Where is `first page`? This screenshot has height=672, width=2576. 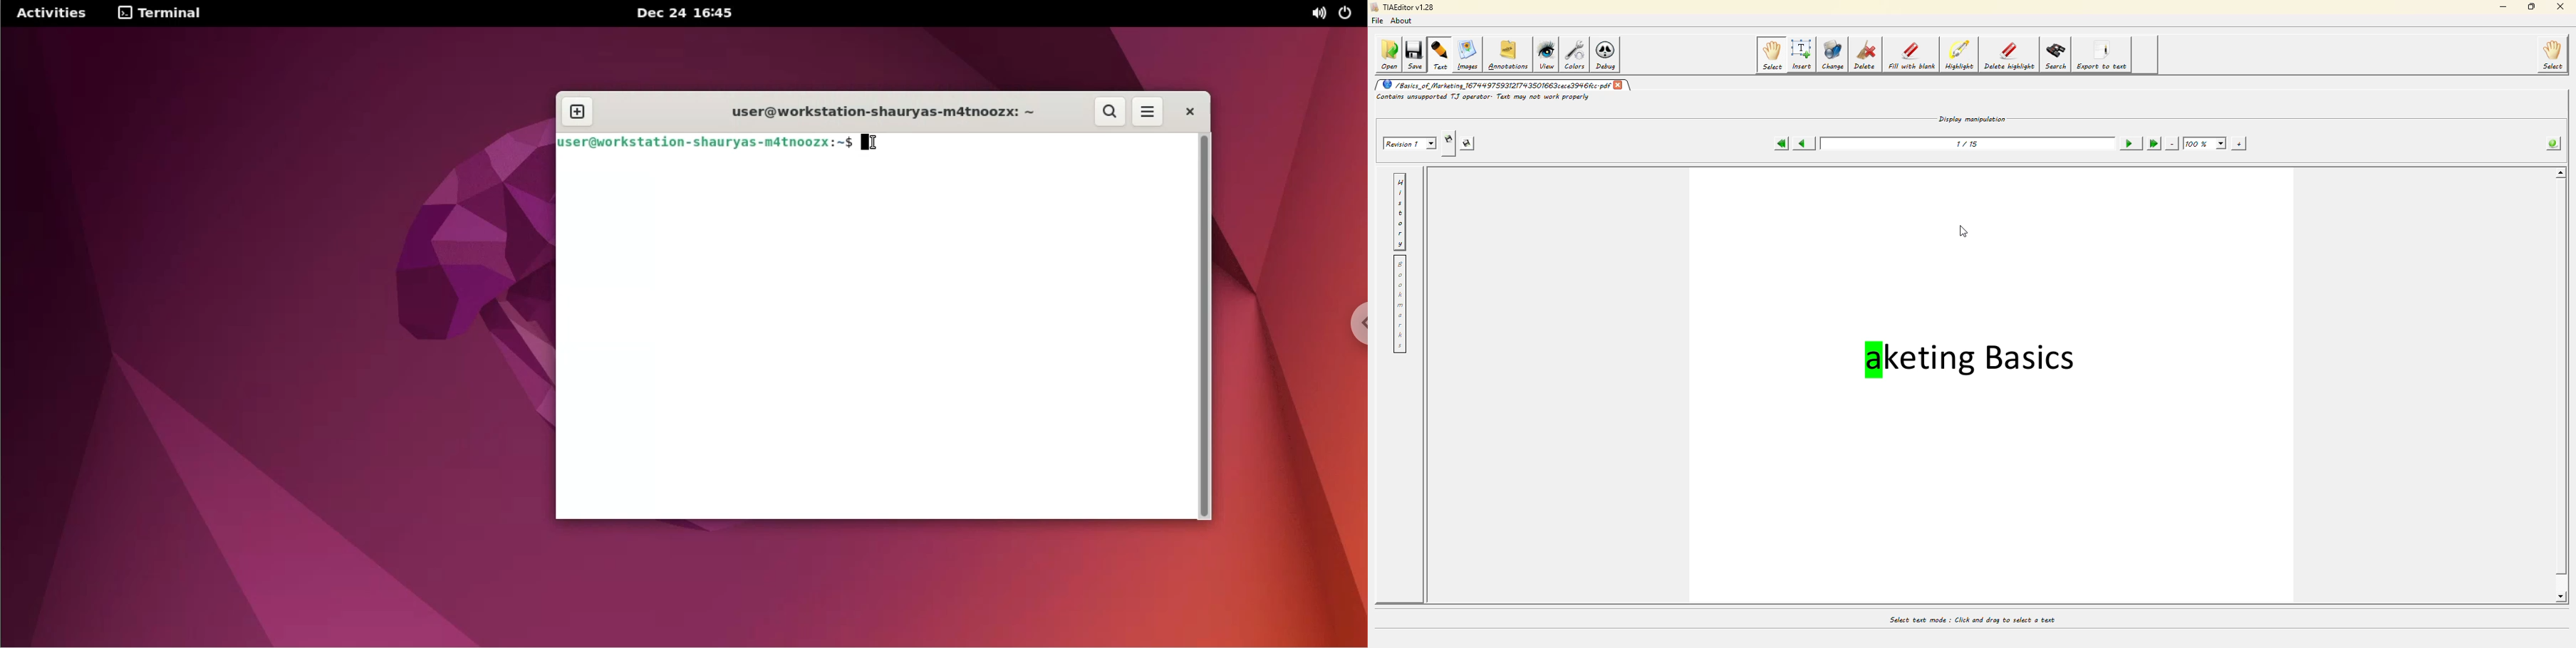
first page is located at coordinates (1778, 143).